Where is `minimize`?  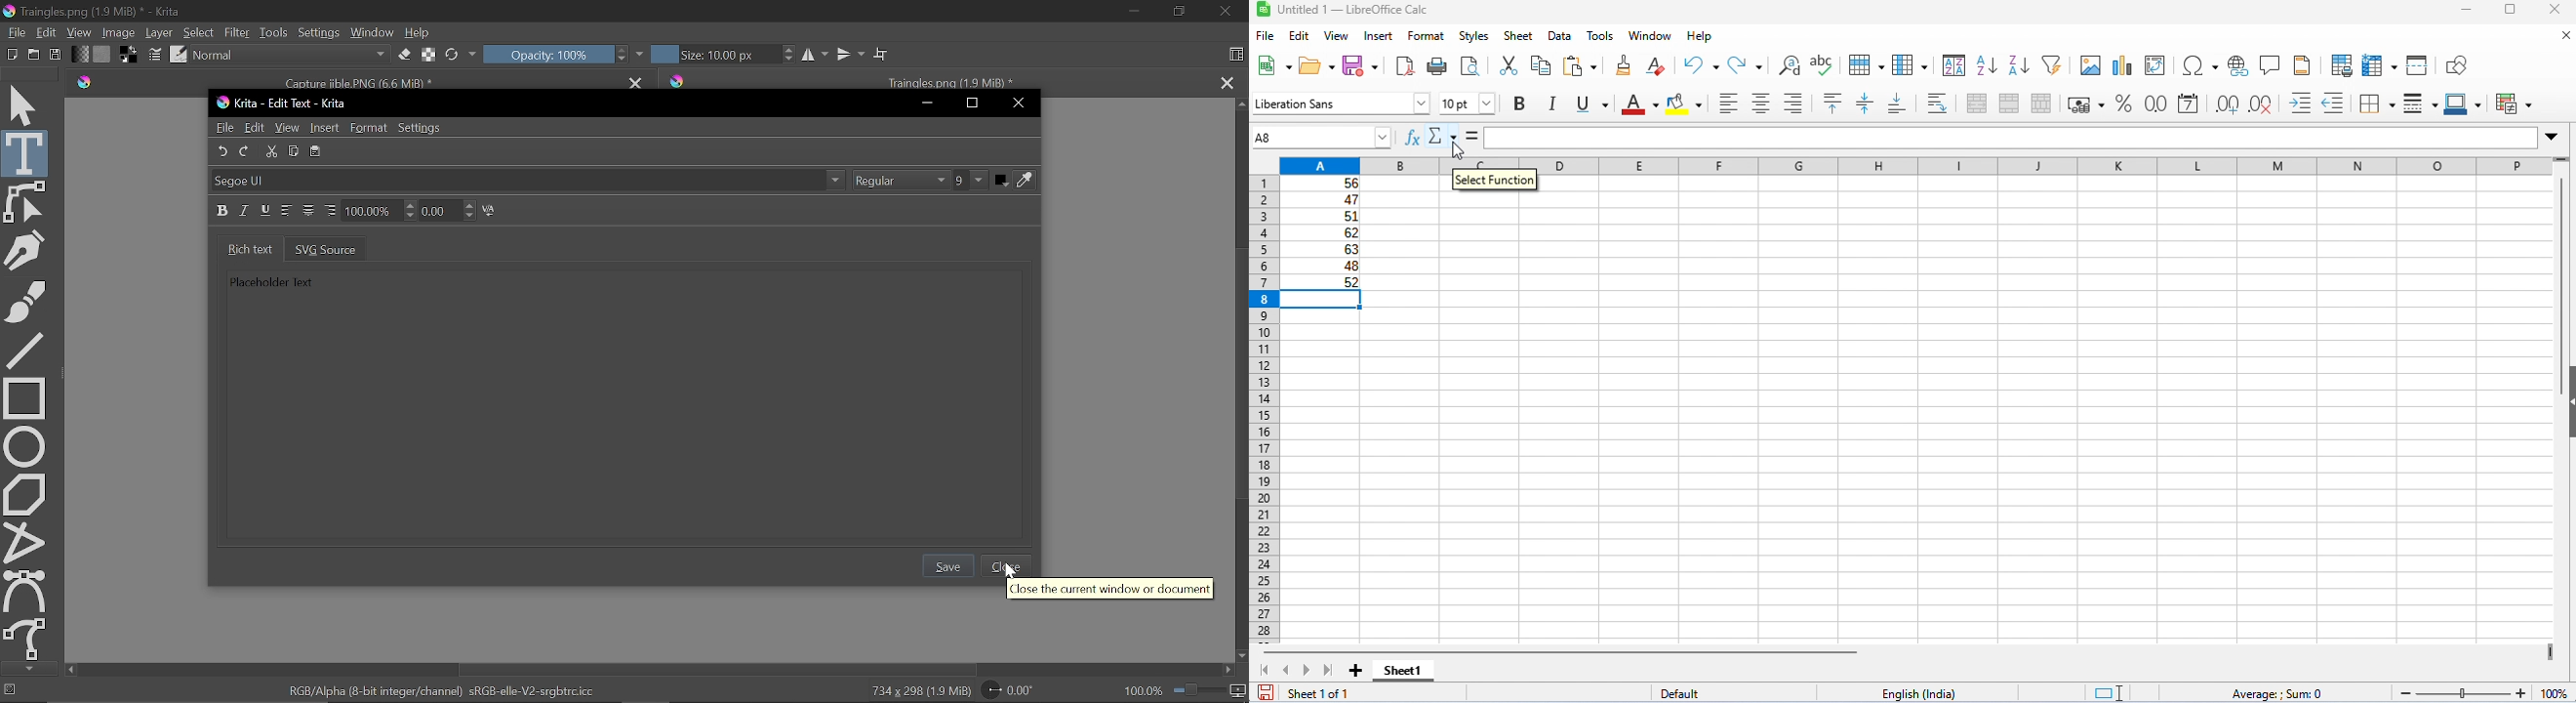 minimize is located at coordinates (2472, 12).